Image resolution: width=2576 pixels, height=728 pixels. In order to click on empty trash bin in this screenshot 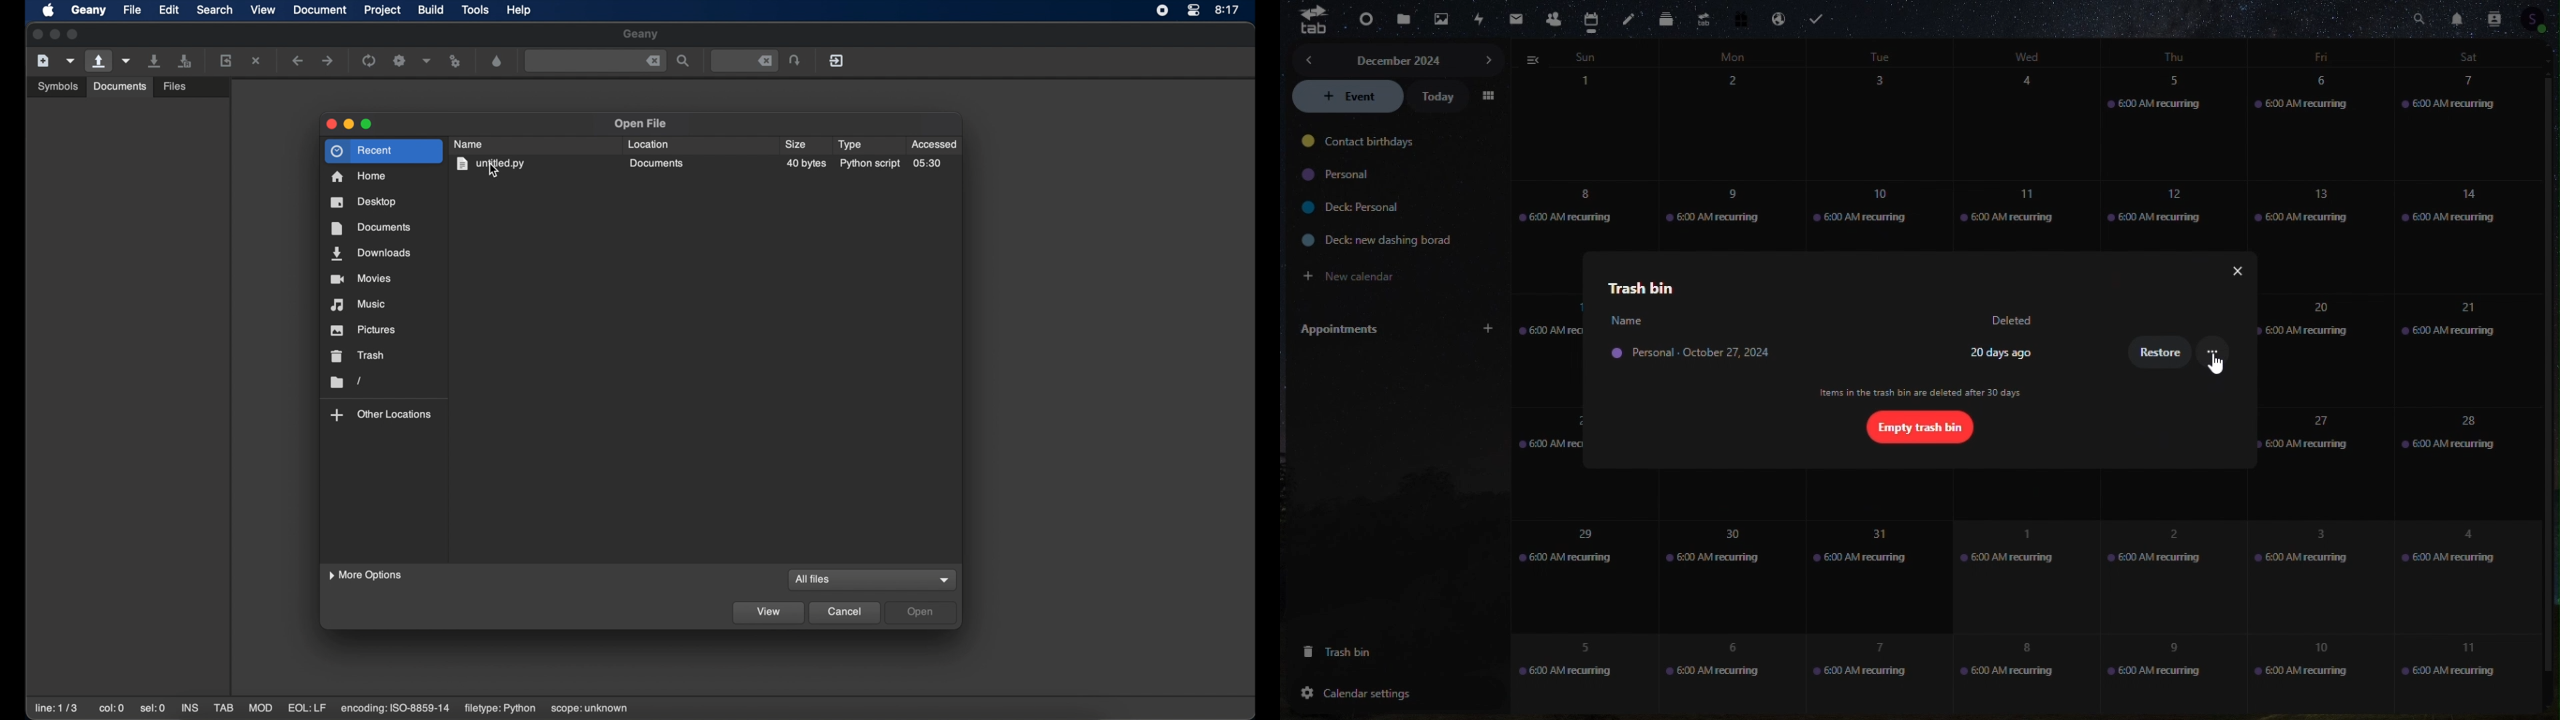, I will do `click(1918, 426)`.